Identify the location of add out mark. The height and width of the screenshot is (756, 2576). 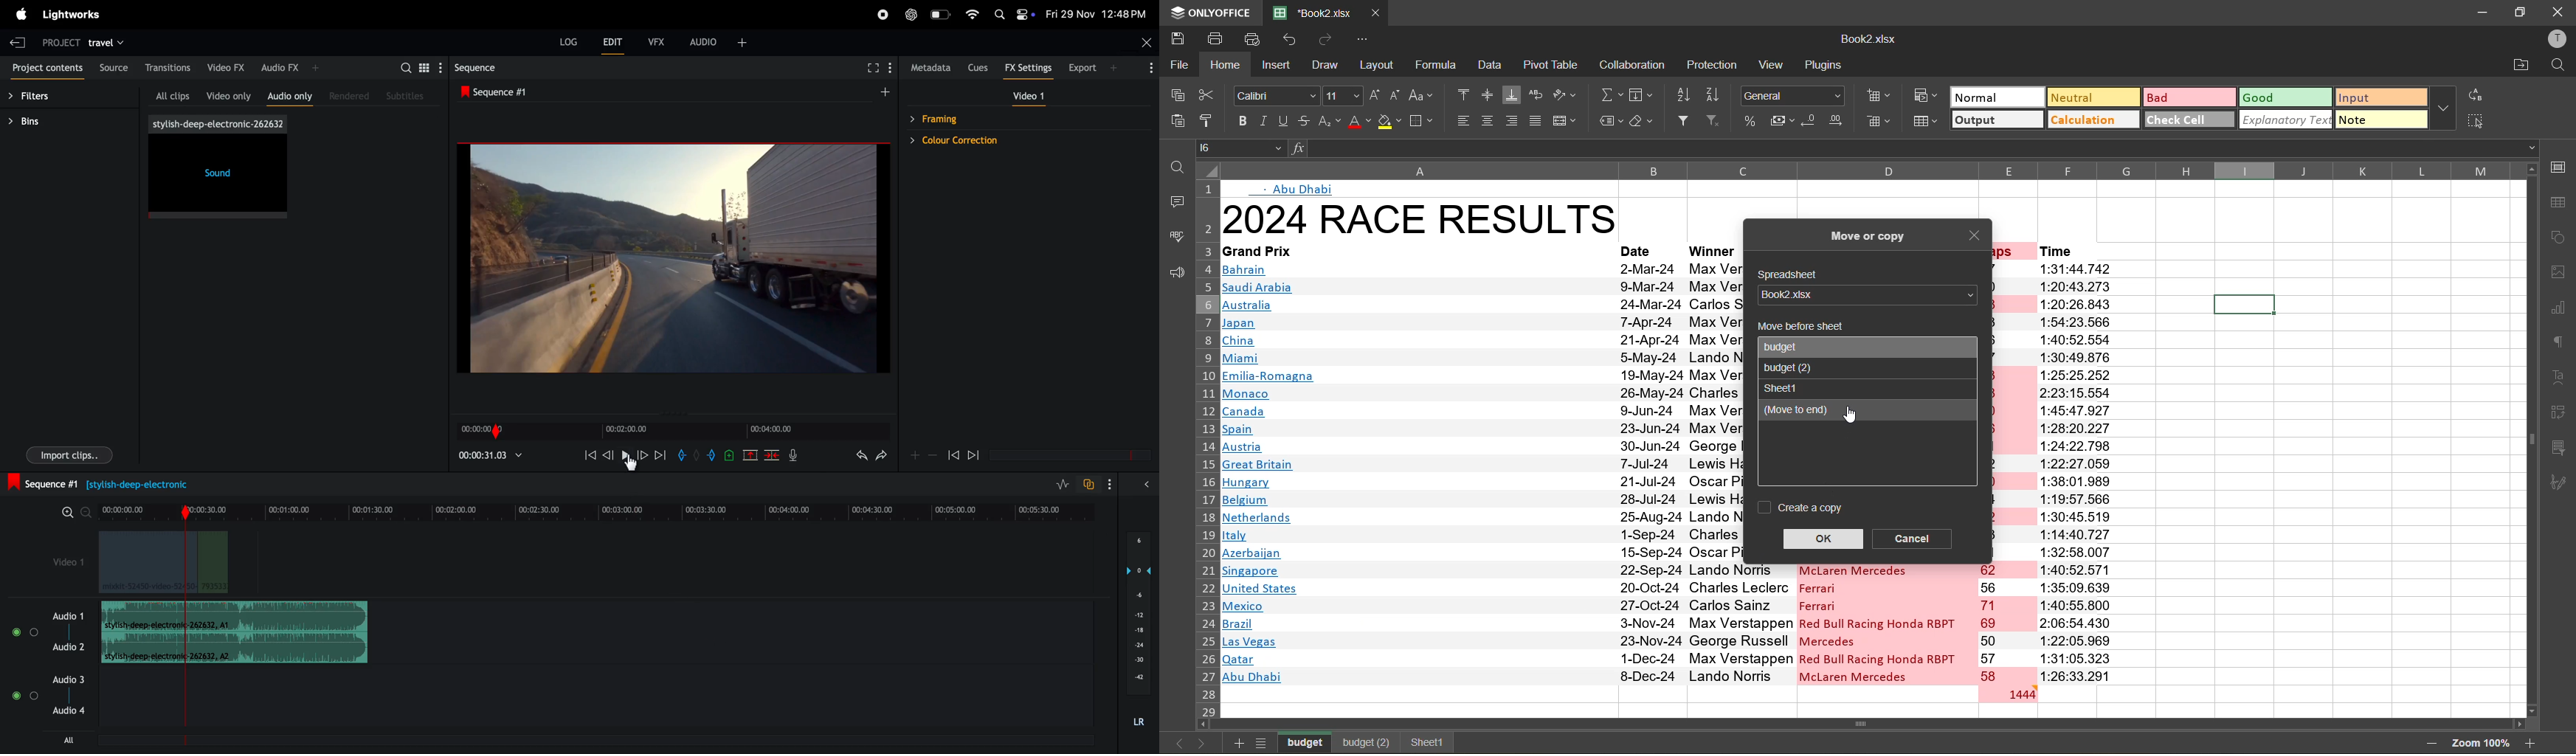
(713, 455).